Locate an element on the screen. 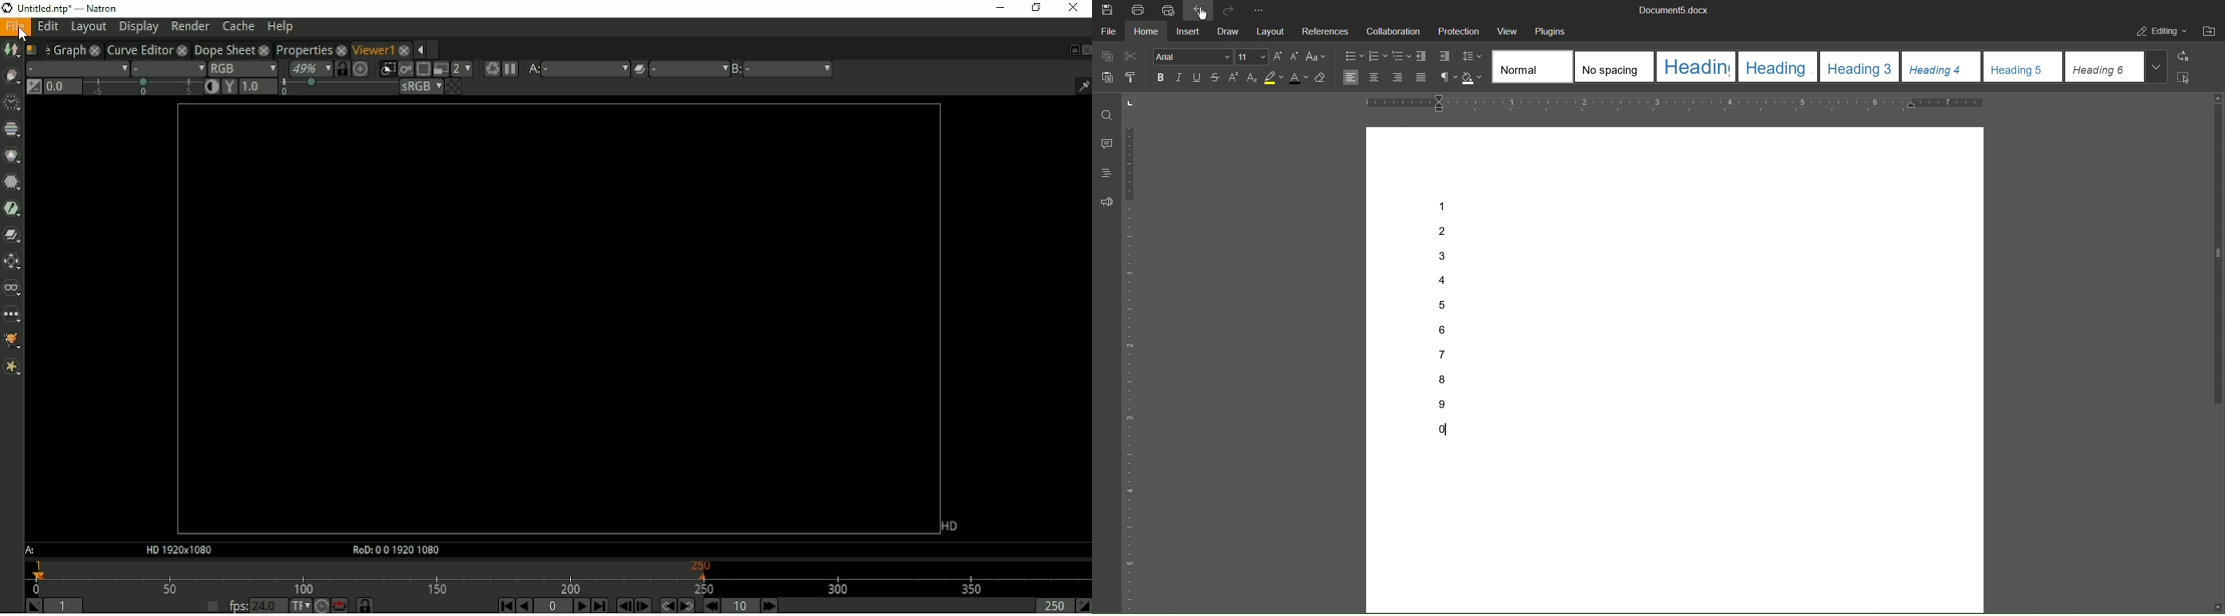 This screenshot has height=616, width=2240. bullets is located at coordinates (1352, 56).